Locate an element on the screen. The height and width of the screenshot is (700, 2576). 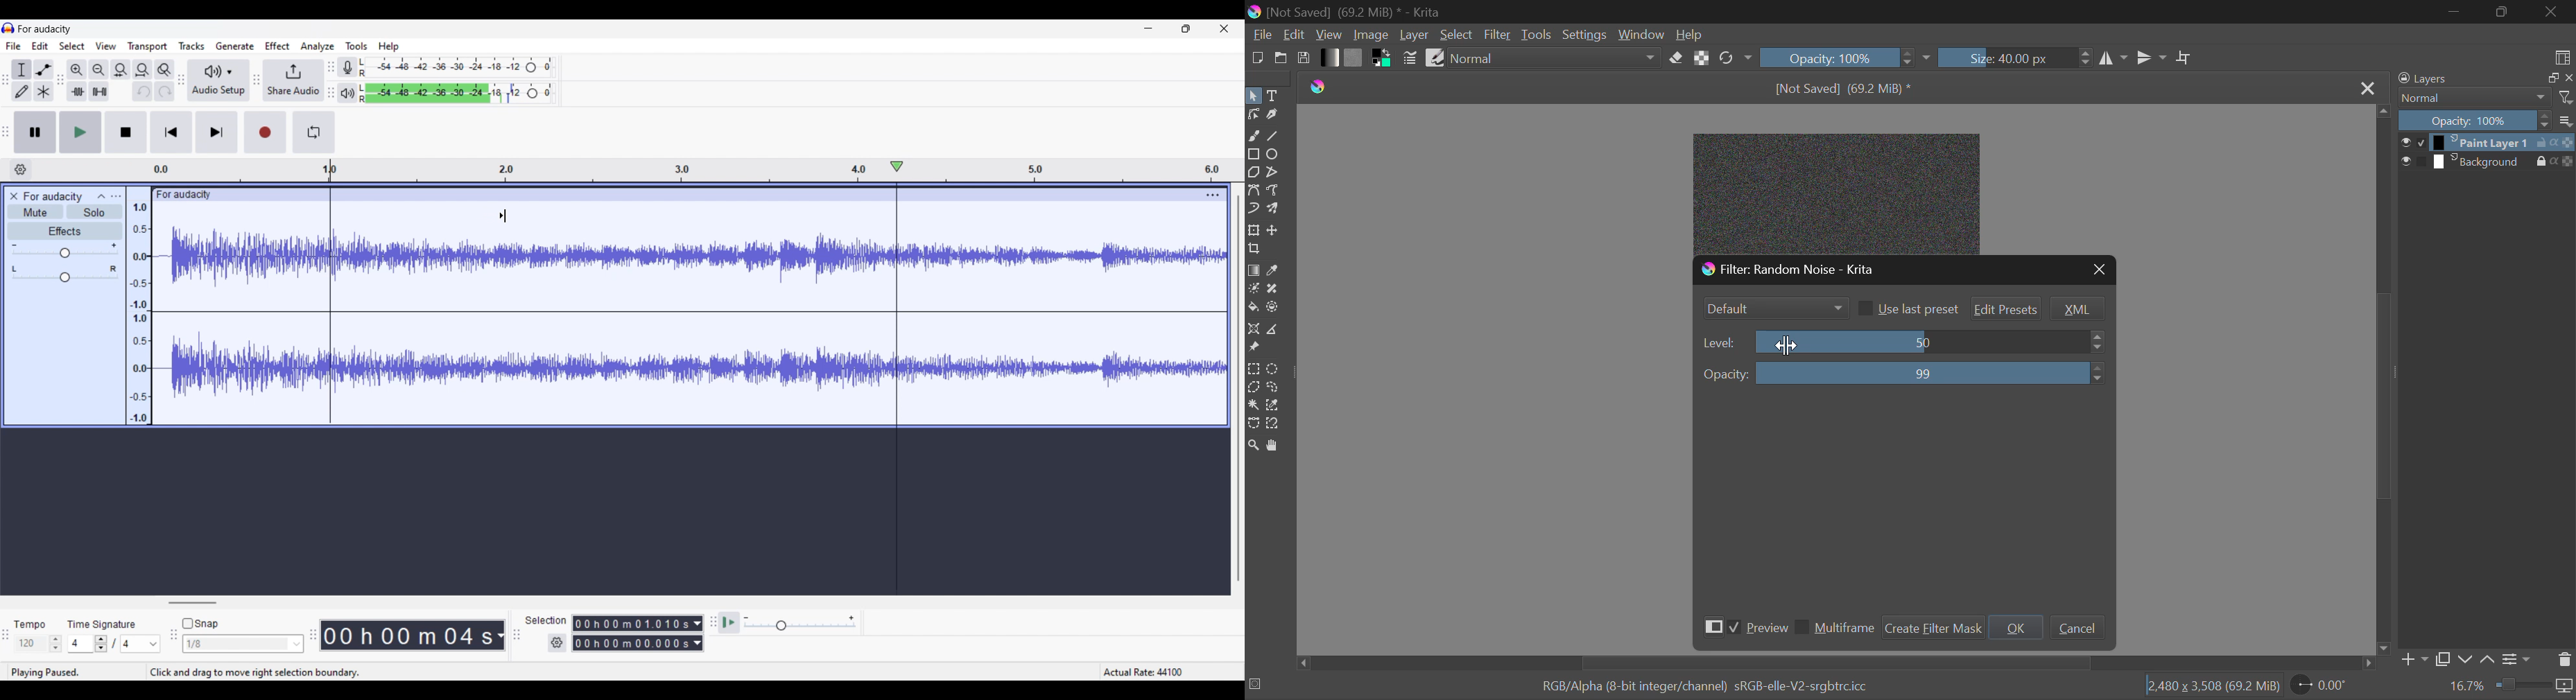
Track settings is located at coordinates (1213, 195).